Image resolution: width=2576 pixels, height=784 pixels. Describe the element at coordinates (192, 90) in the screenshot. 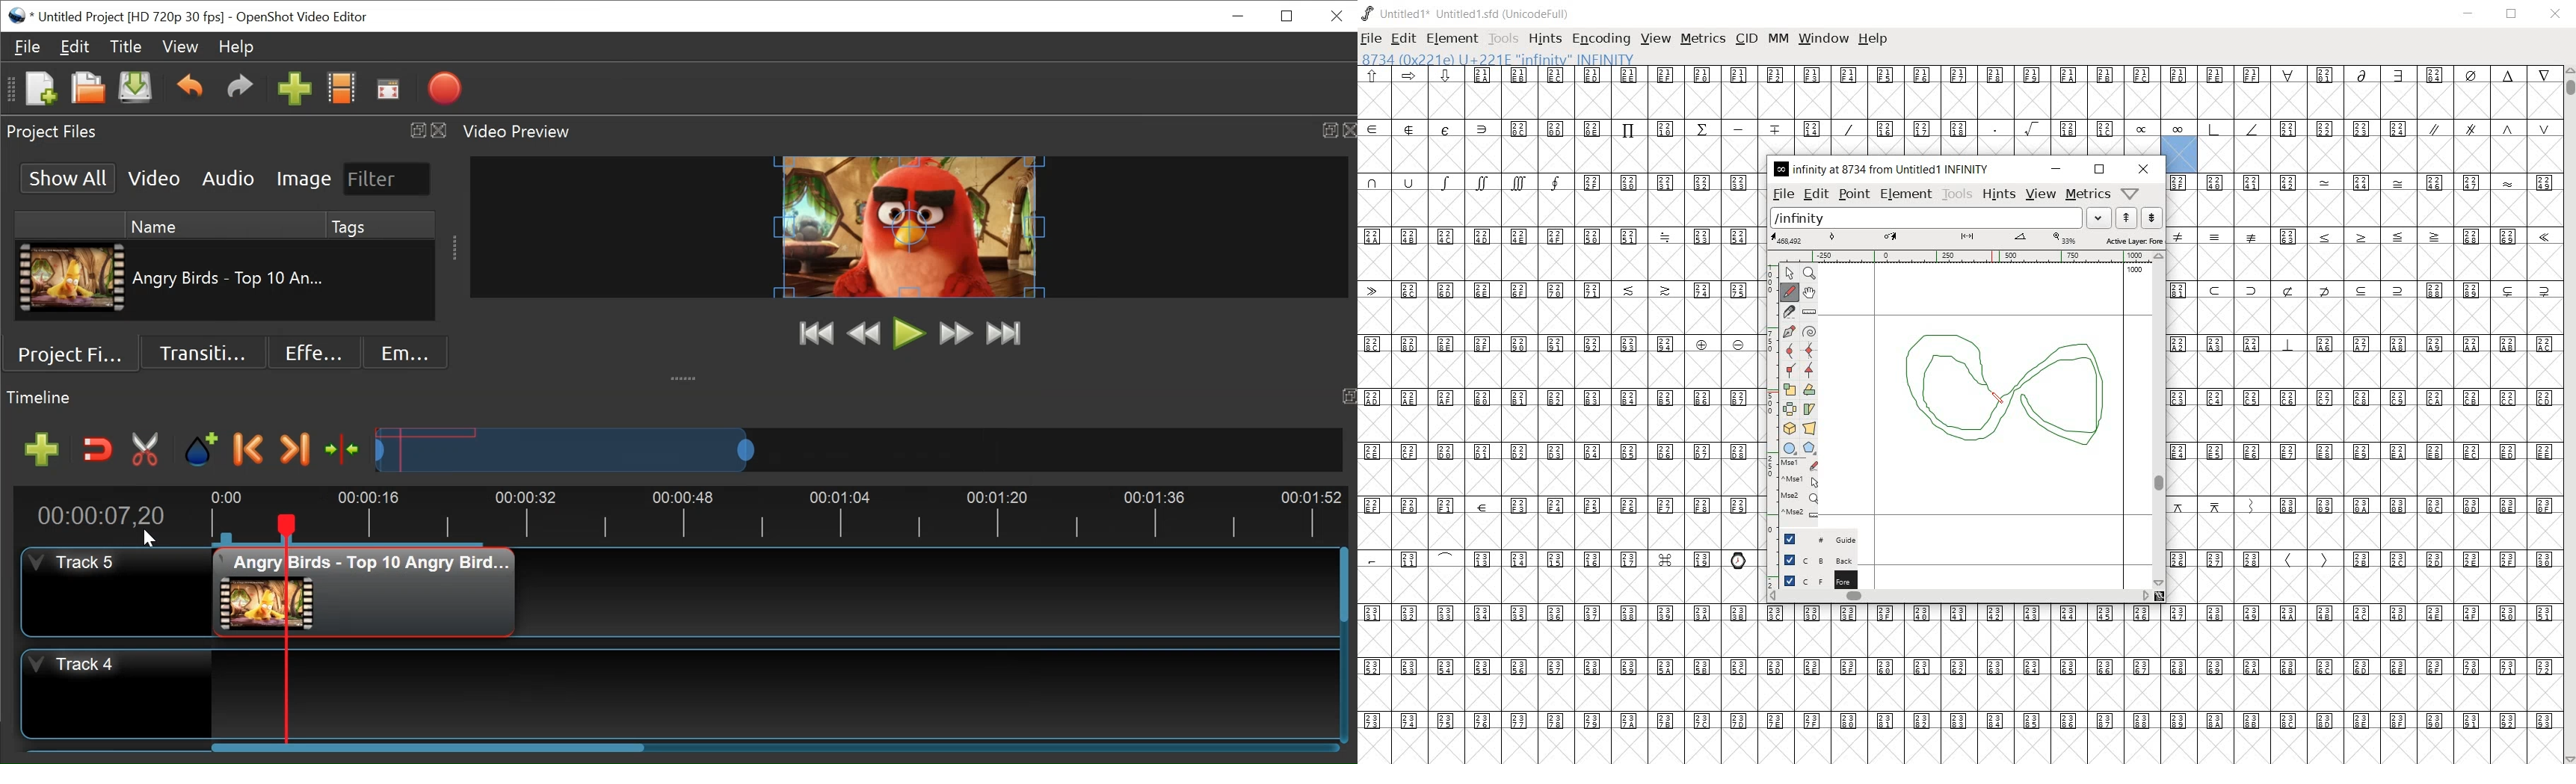

I see `Undo` at that location.